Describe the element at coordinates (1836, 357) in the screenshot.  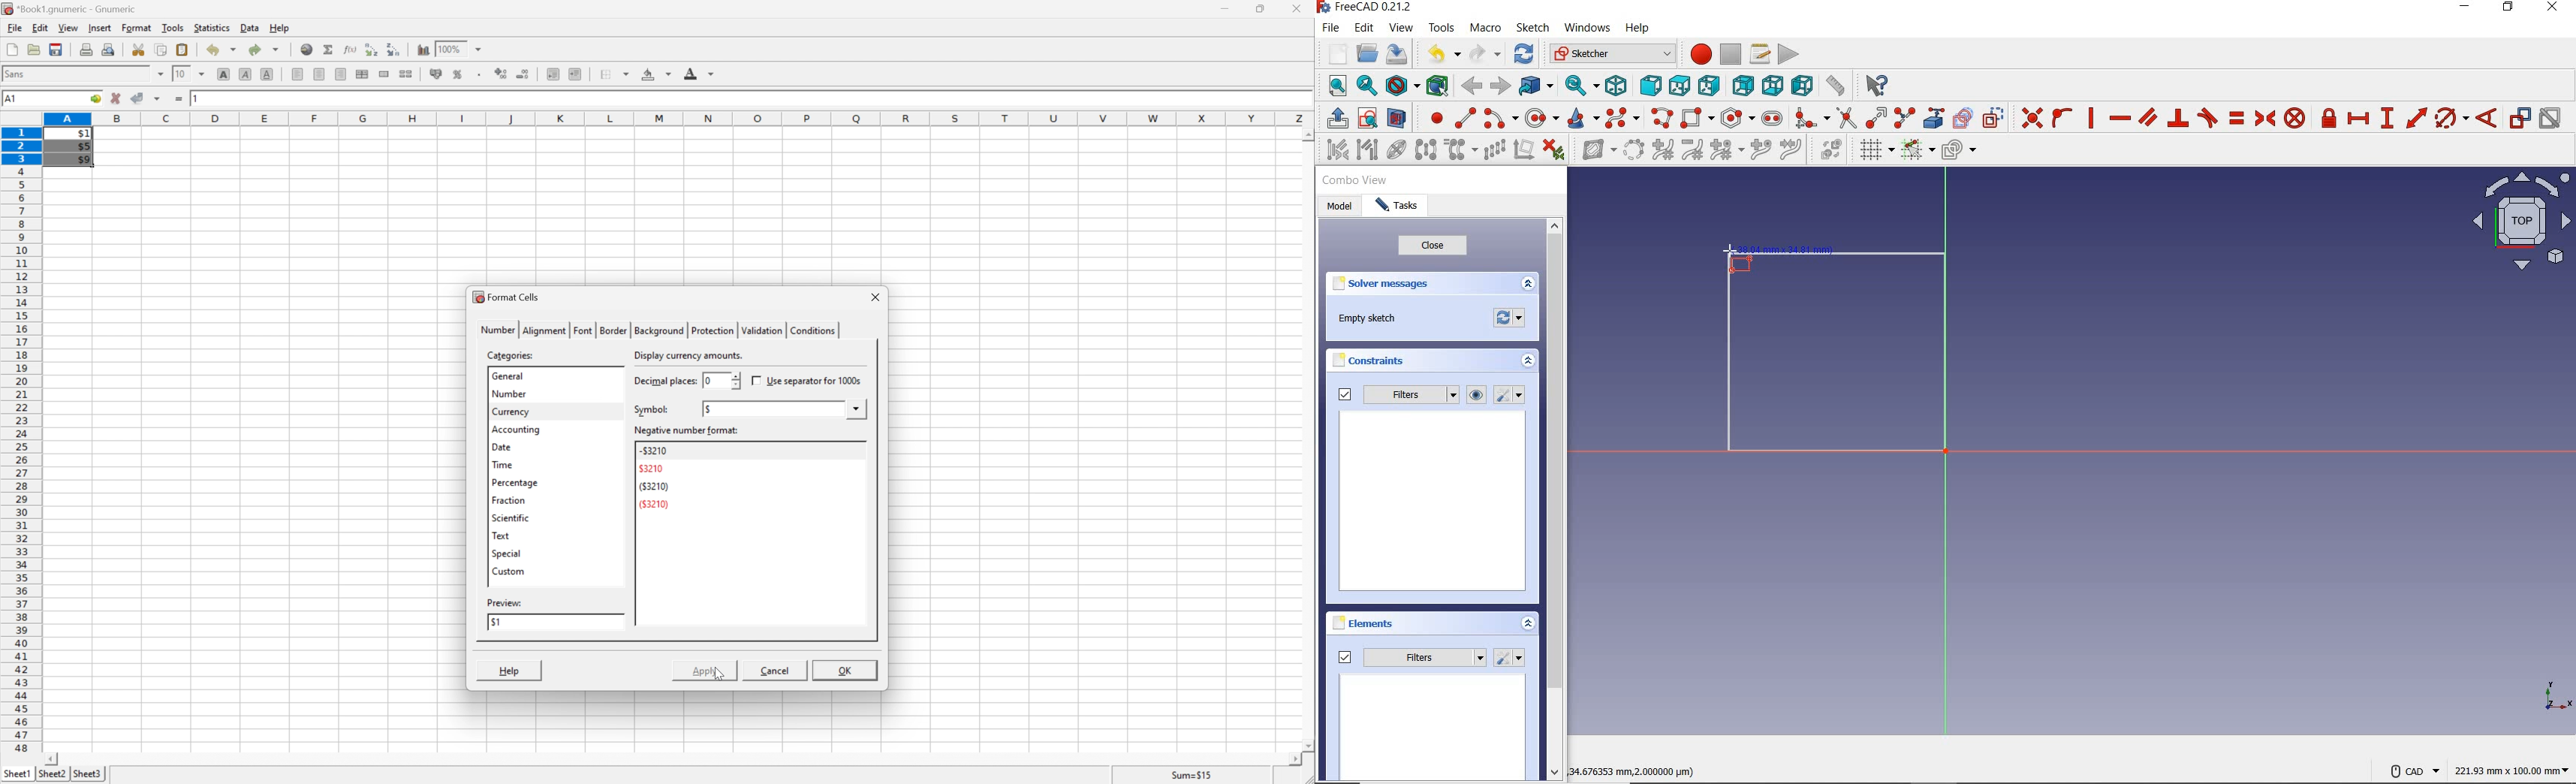
I see `sketch in progress` at that location.